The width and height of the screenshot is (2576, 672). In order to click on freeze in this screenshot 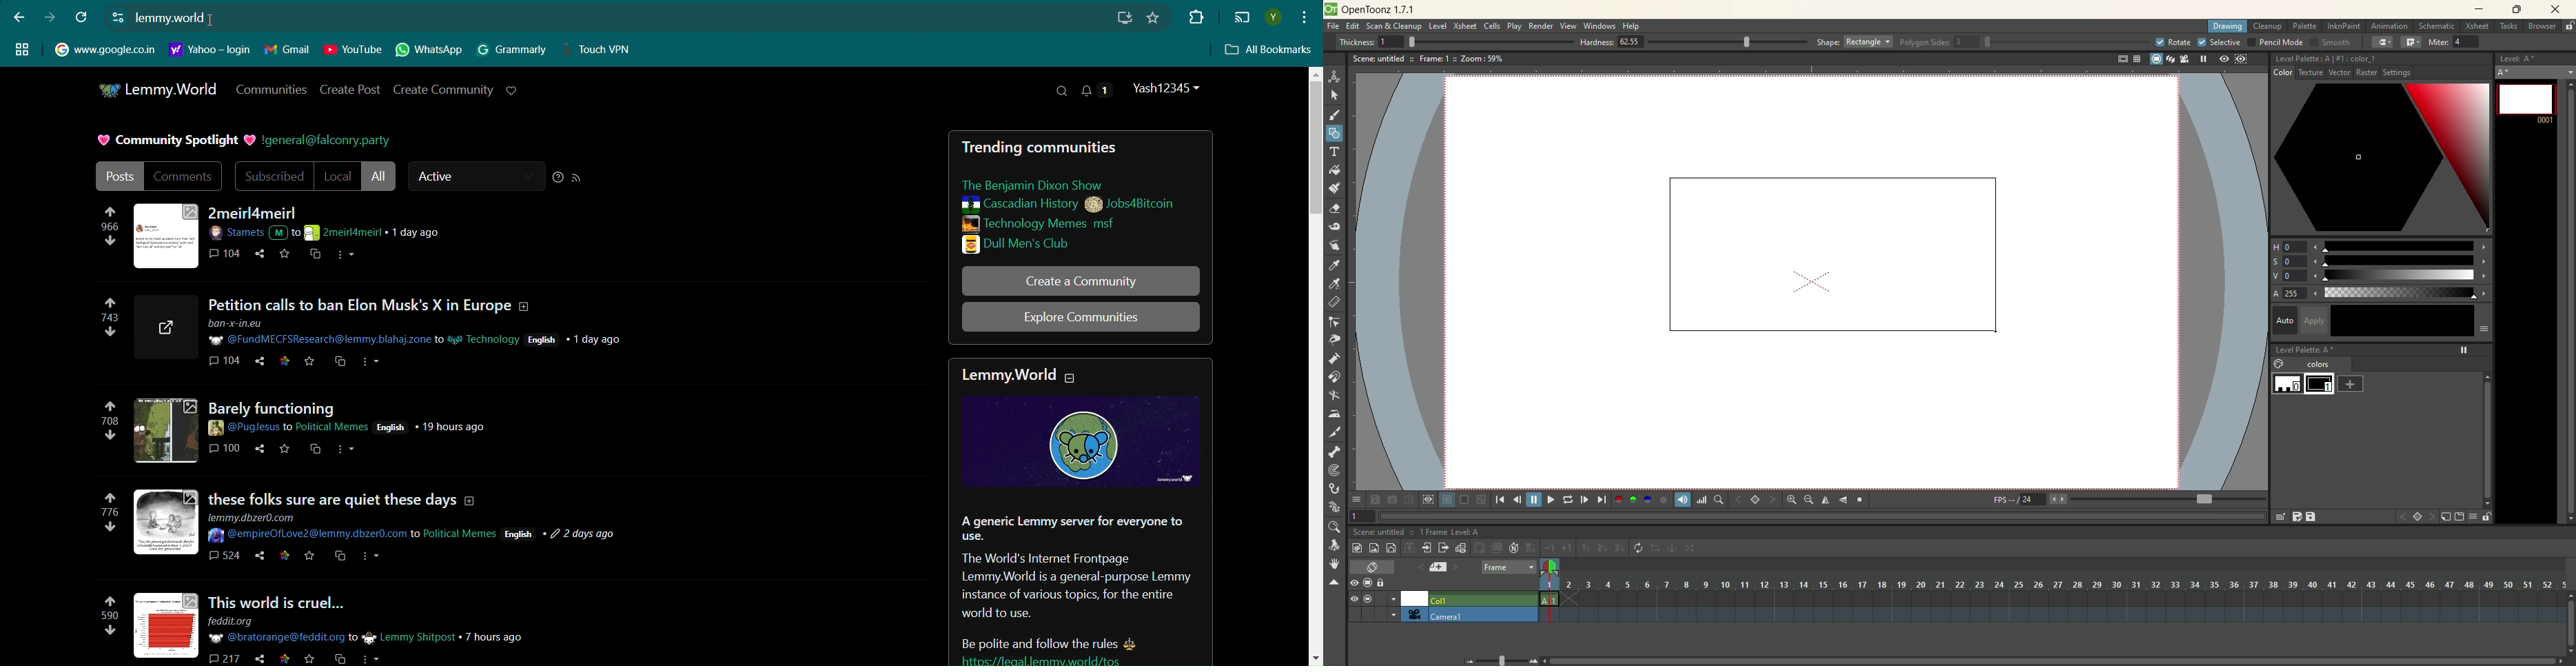, I will do `click(2201, 59)`.